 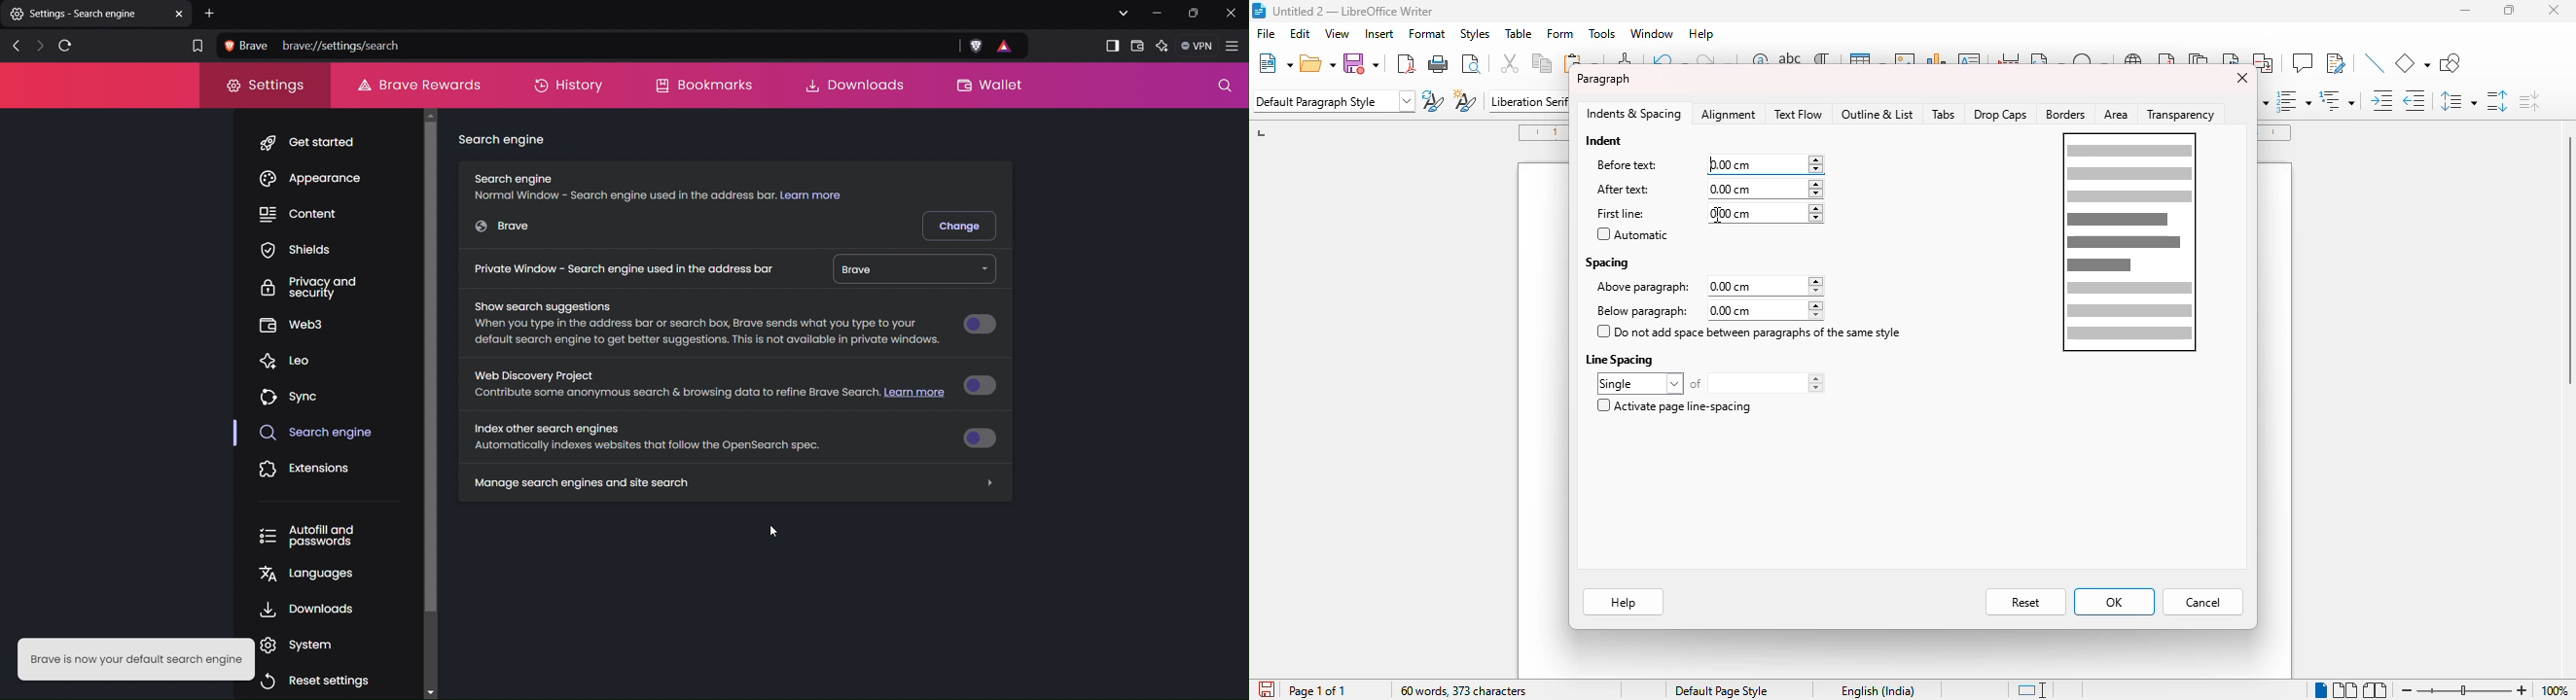 What do you see at coordinates (1109, 44) in the screenshot?
I see `Show sidebar` at bounding box center [1109, 44].